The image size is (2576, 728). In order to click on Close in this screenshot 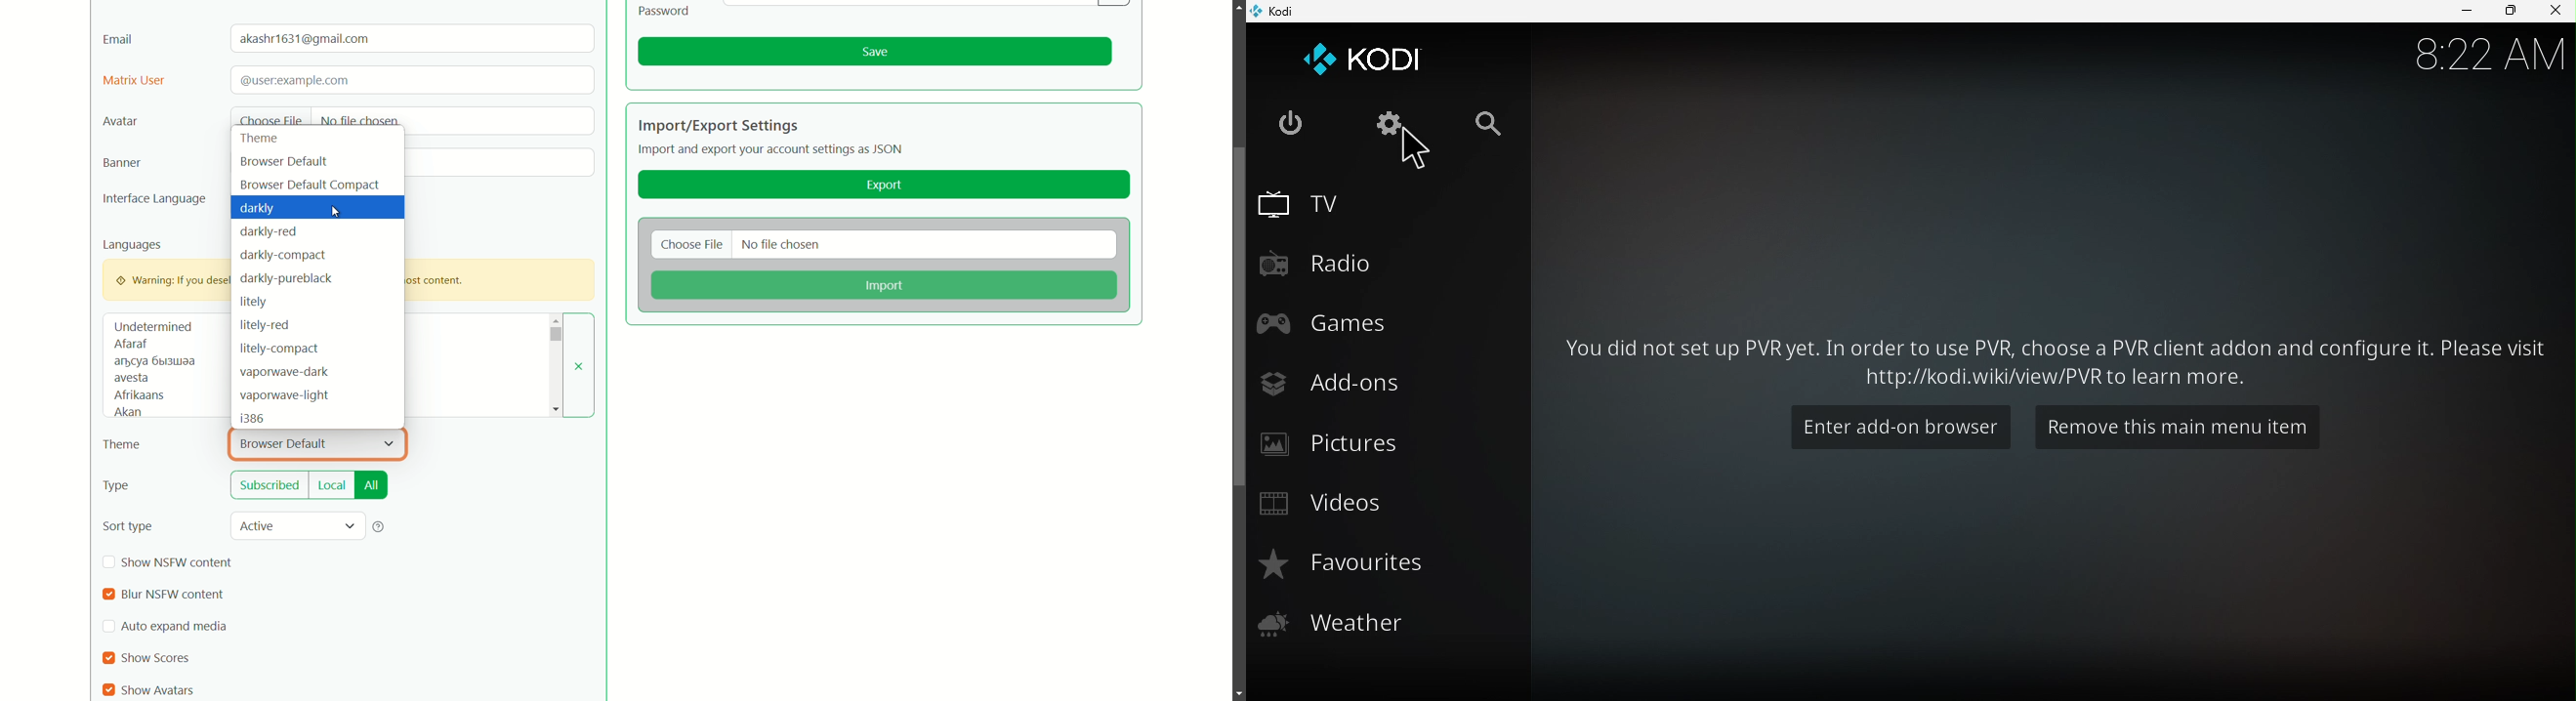, I will do `click(2553, 12)`.